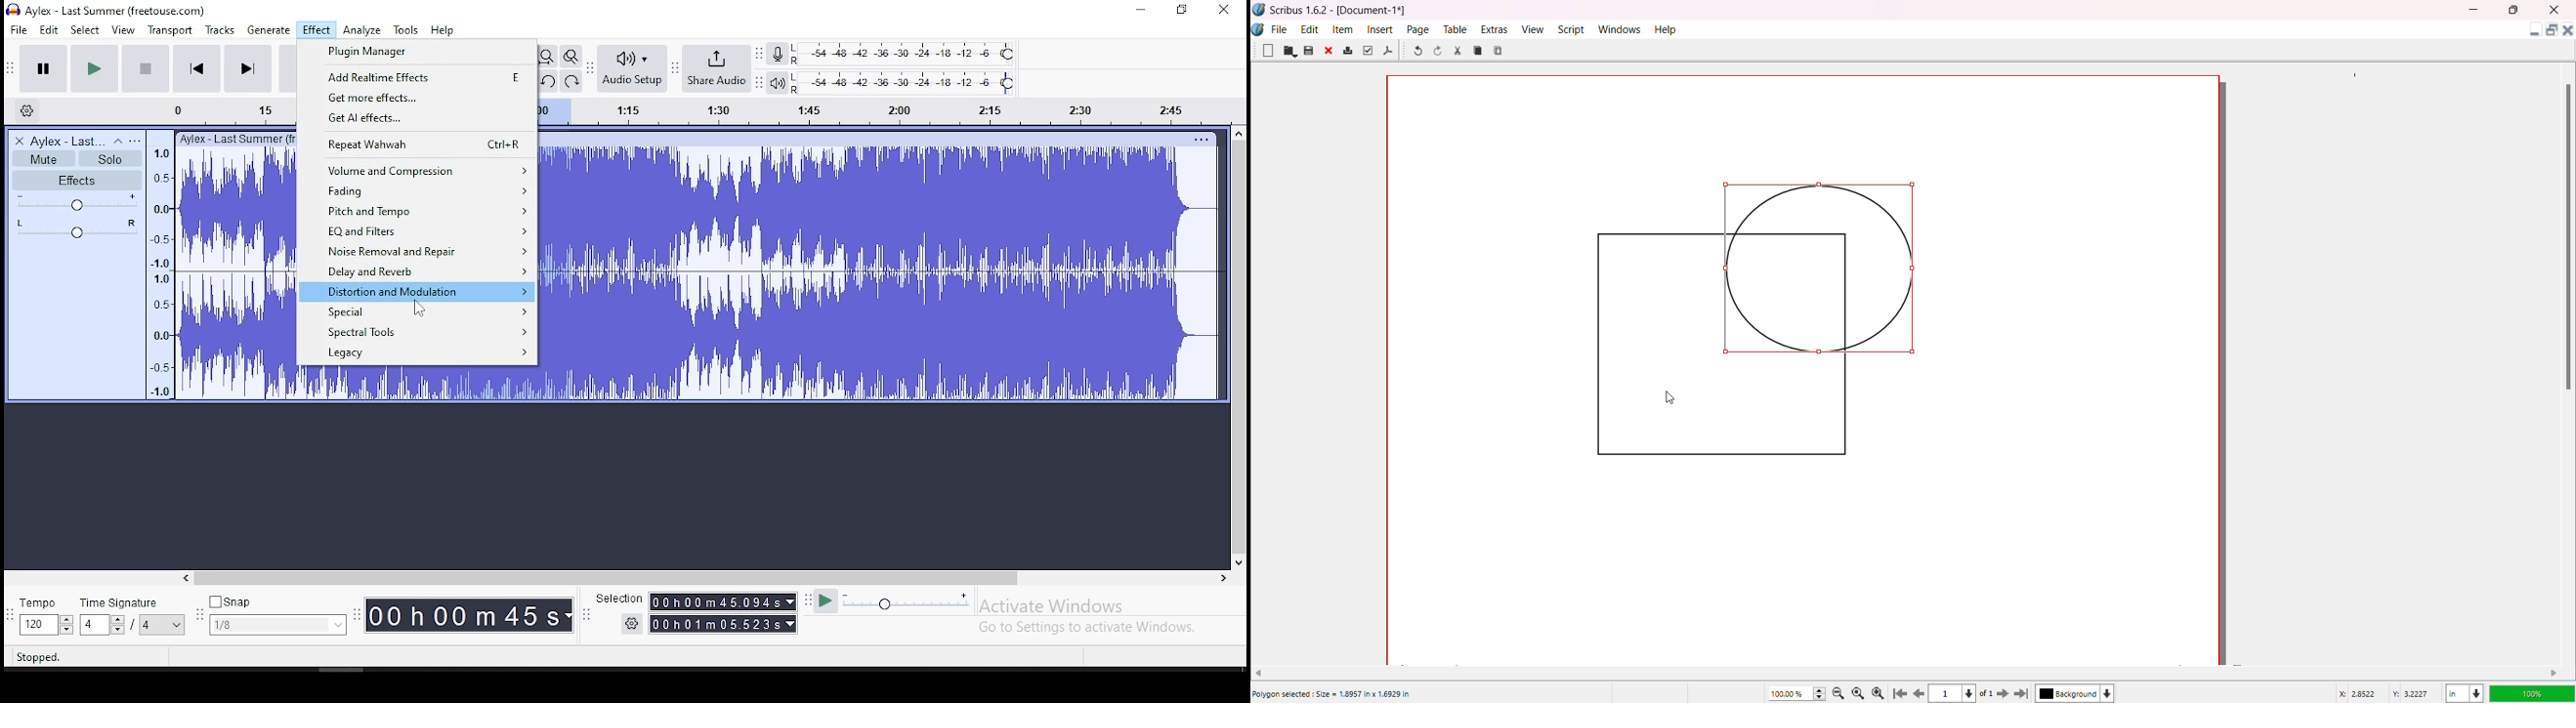  I want to click on Item, so click(1344, 29).